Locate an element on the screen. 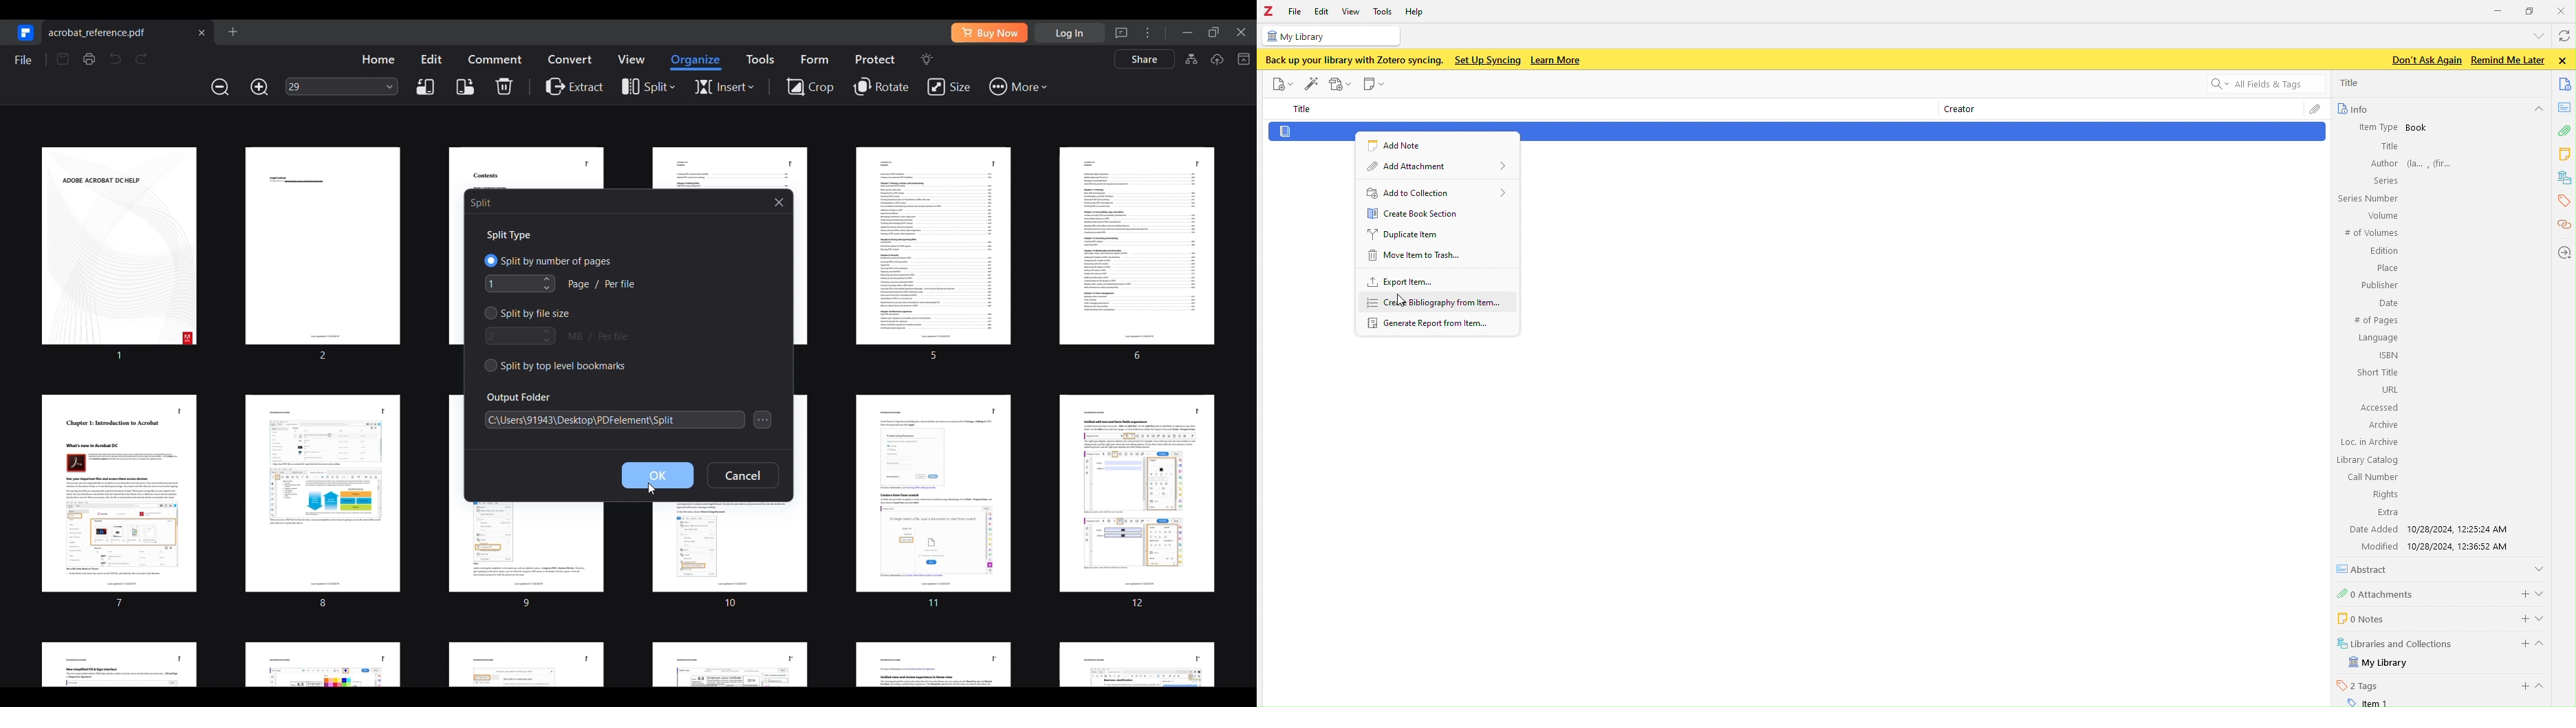  Remind Me Later is located at coordinates (2507, 60).